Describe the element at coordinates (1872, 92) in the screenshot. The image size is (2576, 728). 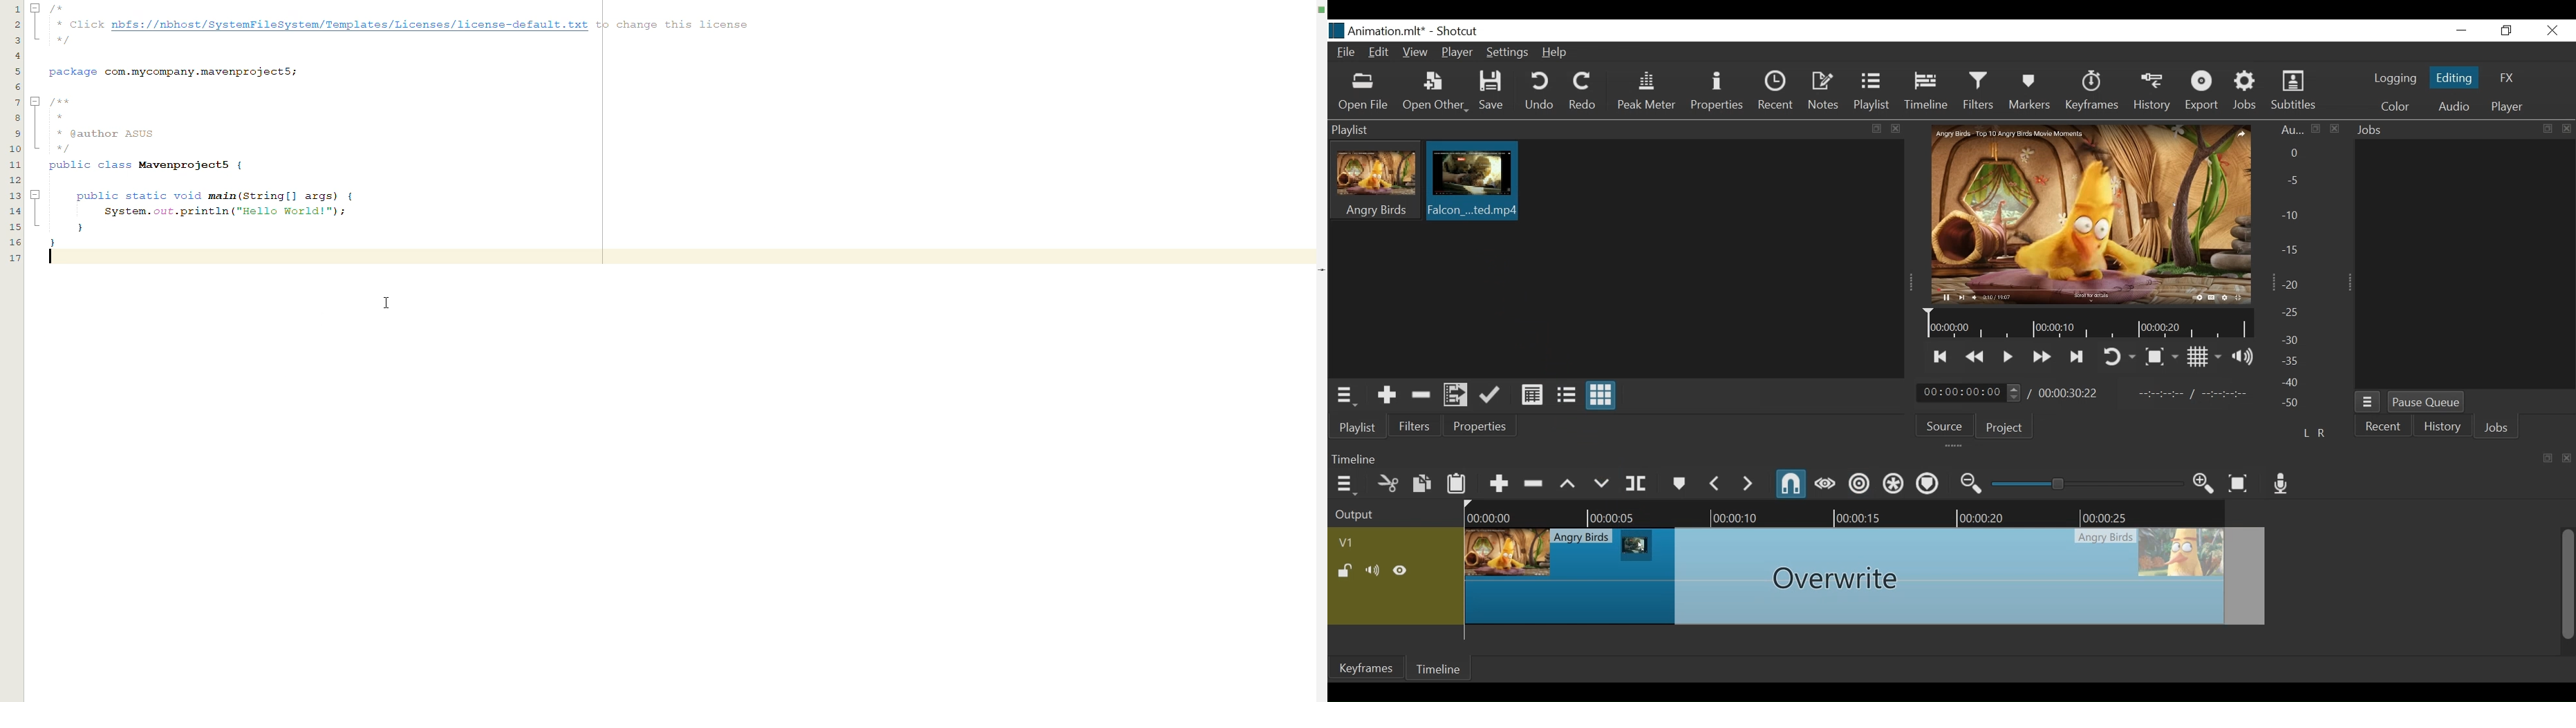
I see `Playlist` at that location.